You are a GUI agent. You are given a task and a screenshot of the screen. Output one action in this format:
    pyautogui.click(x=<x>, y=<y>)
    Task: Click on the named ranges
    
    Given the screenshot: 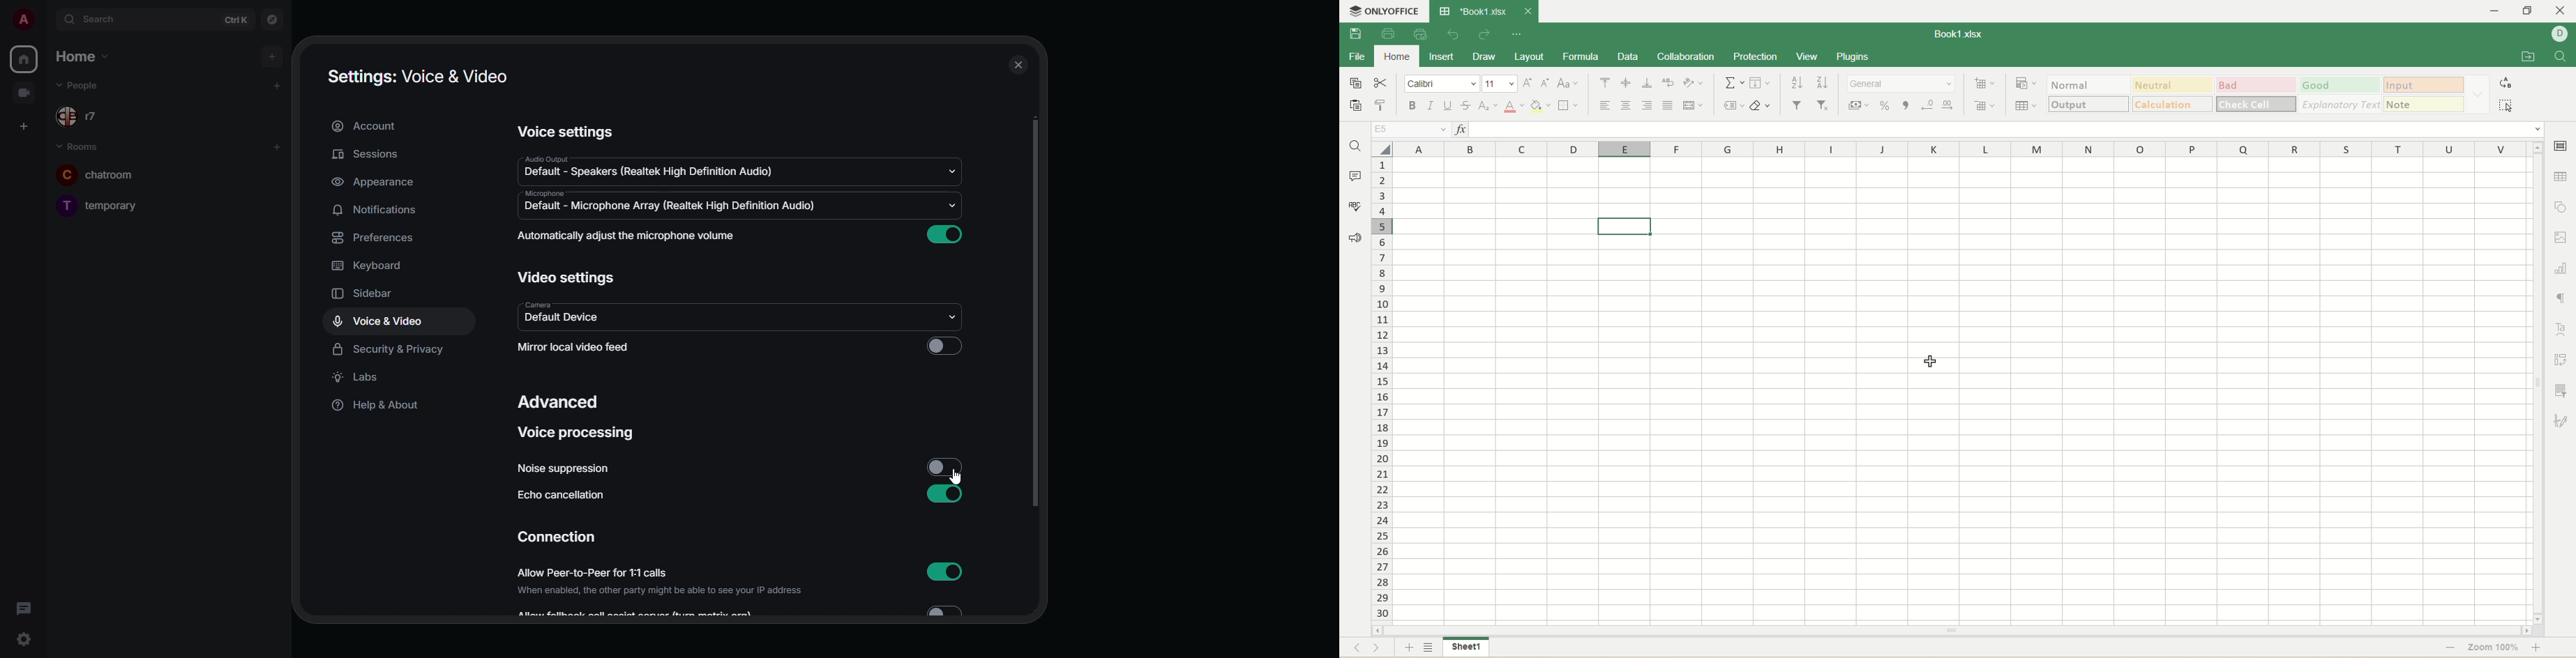 What is the action you would take?
    pyautogui.click(x=1734, y=105)
    